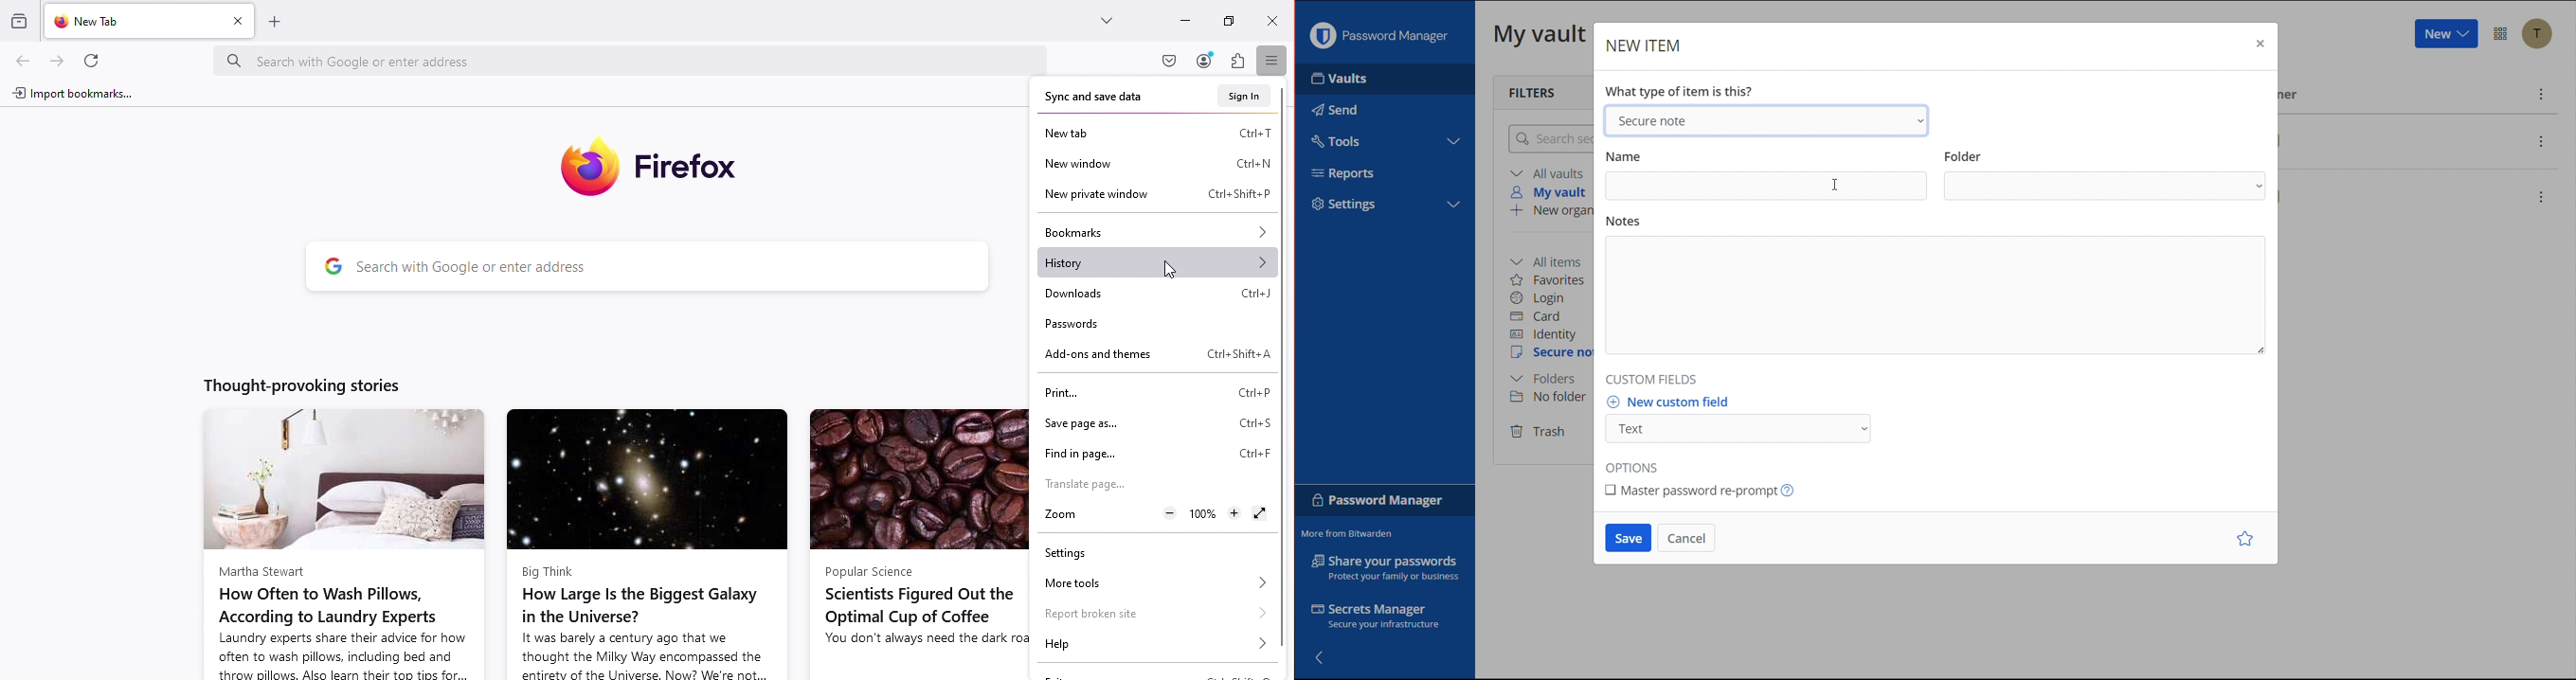 The height and width of the screenshot is (700, 2576). What do you see at coordinates (22, 21) in the screenshot?
I see `View recent browsing across windows and devices` at bounding box center [22, 21].